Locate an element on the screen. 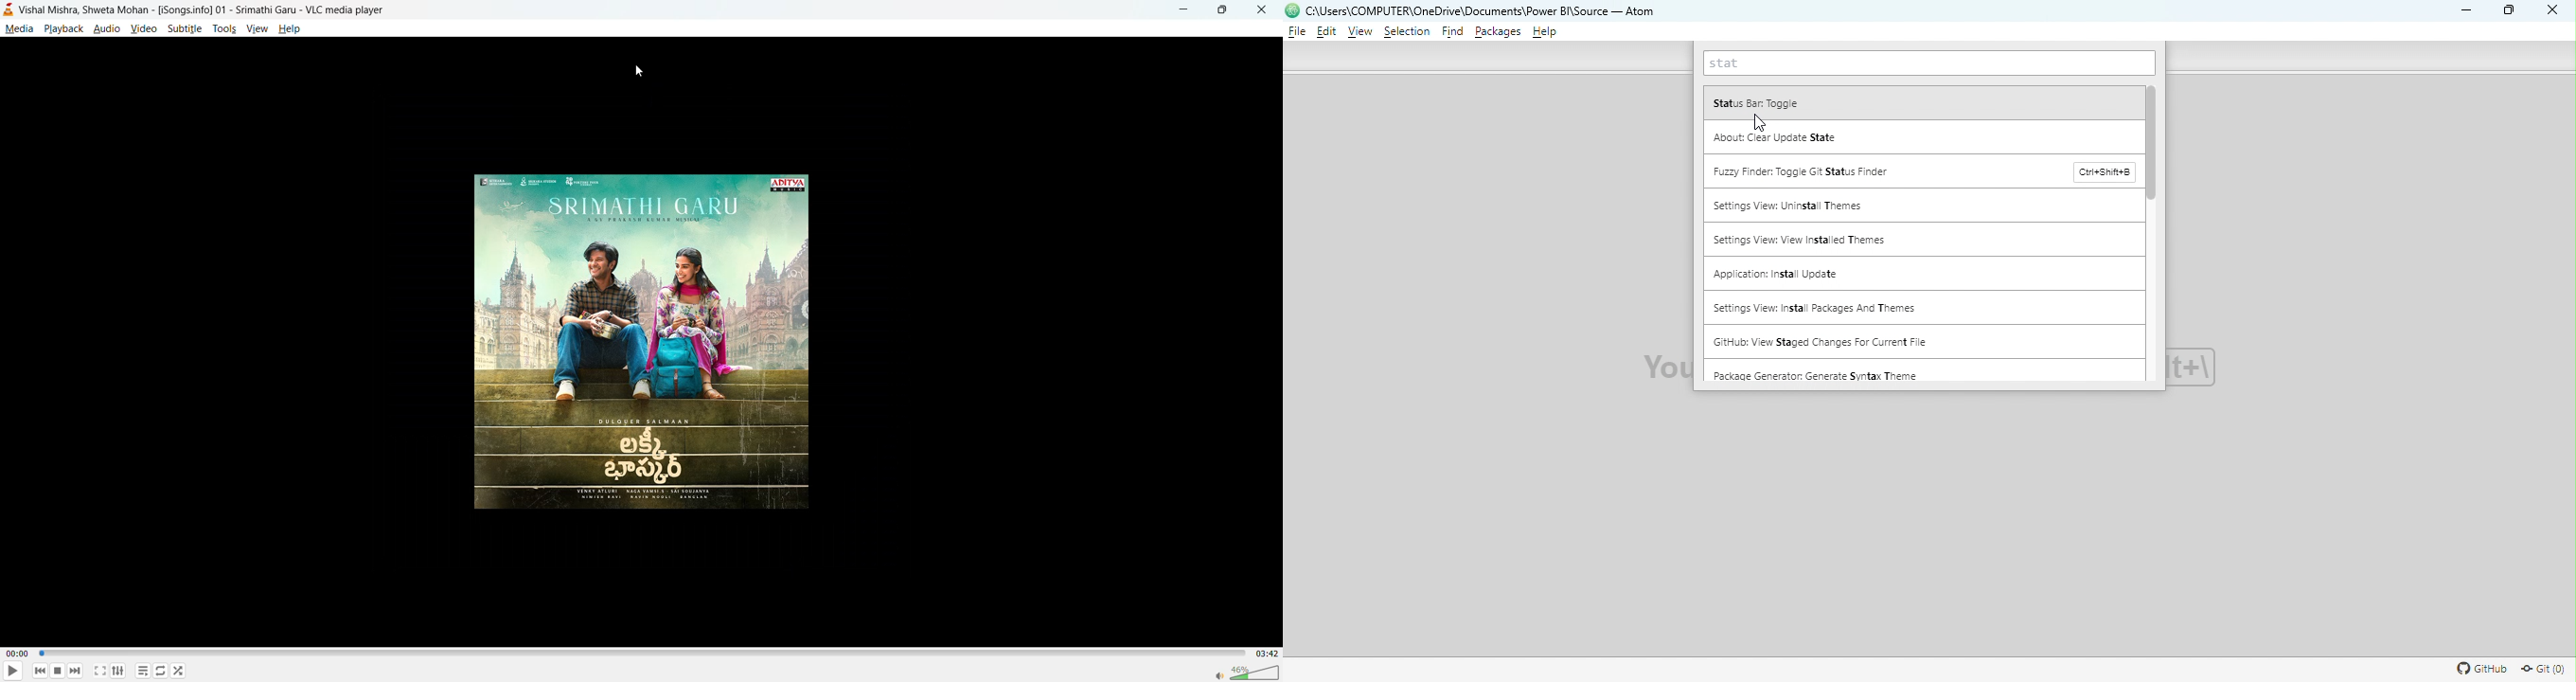  loop is located at coordinates (158, 670).